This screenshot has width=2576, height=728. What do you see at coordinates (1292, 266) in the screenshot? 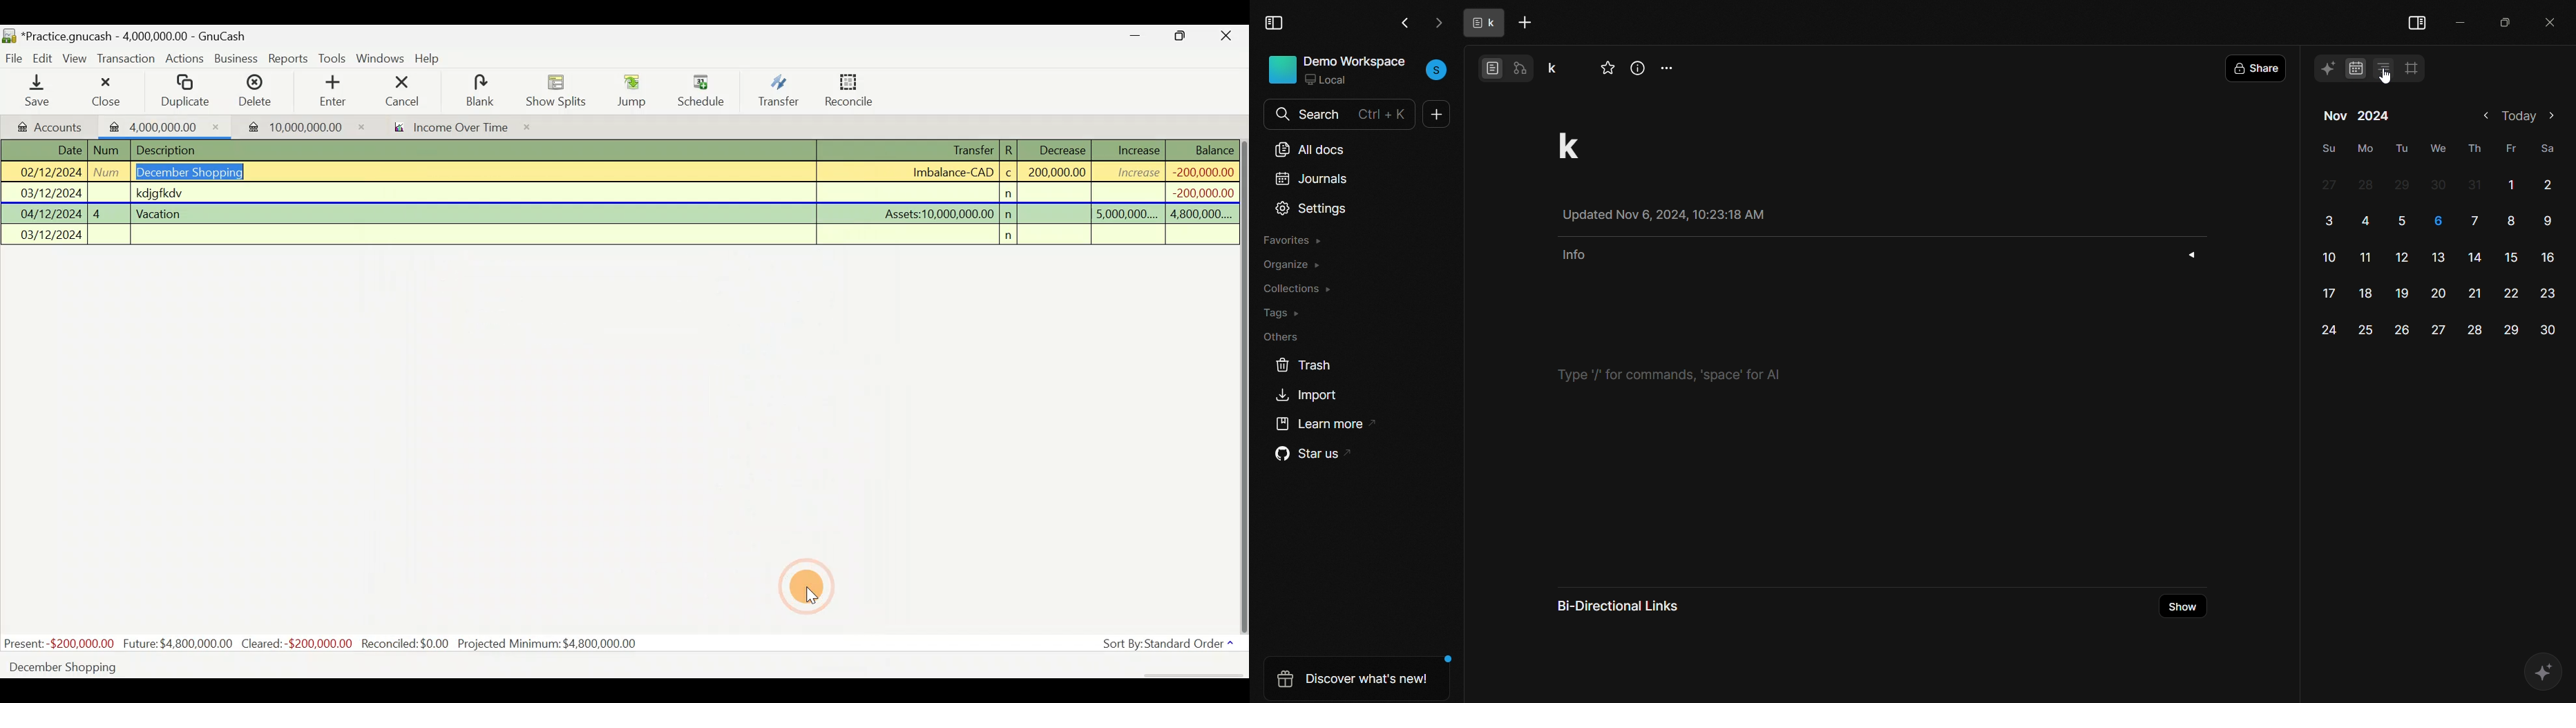
I see `organize` at bounding box center [1292, 266].